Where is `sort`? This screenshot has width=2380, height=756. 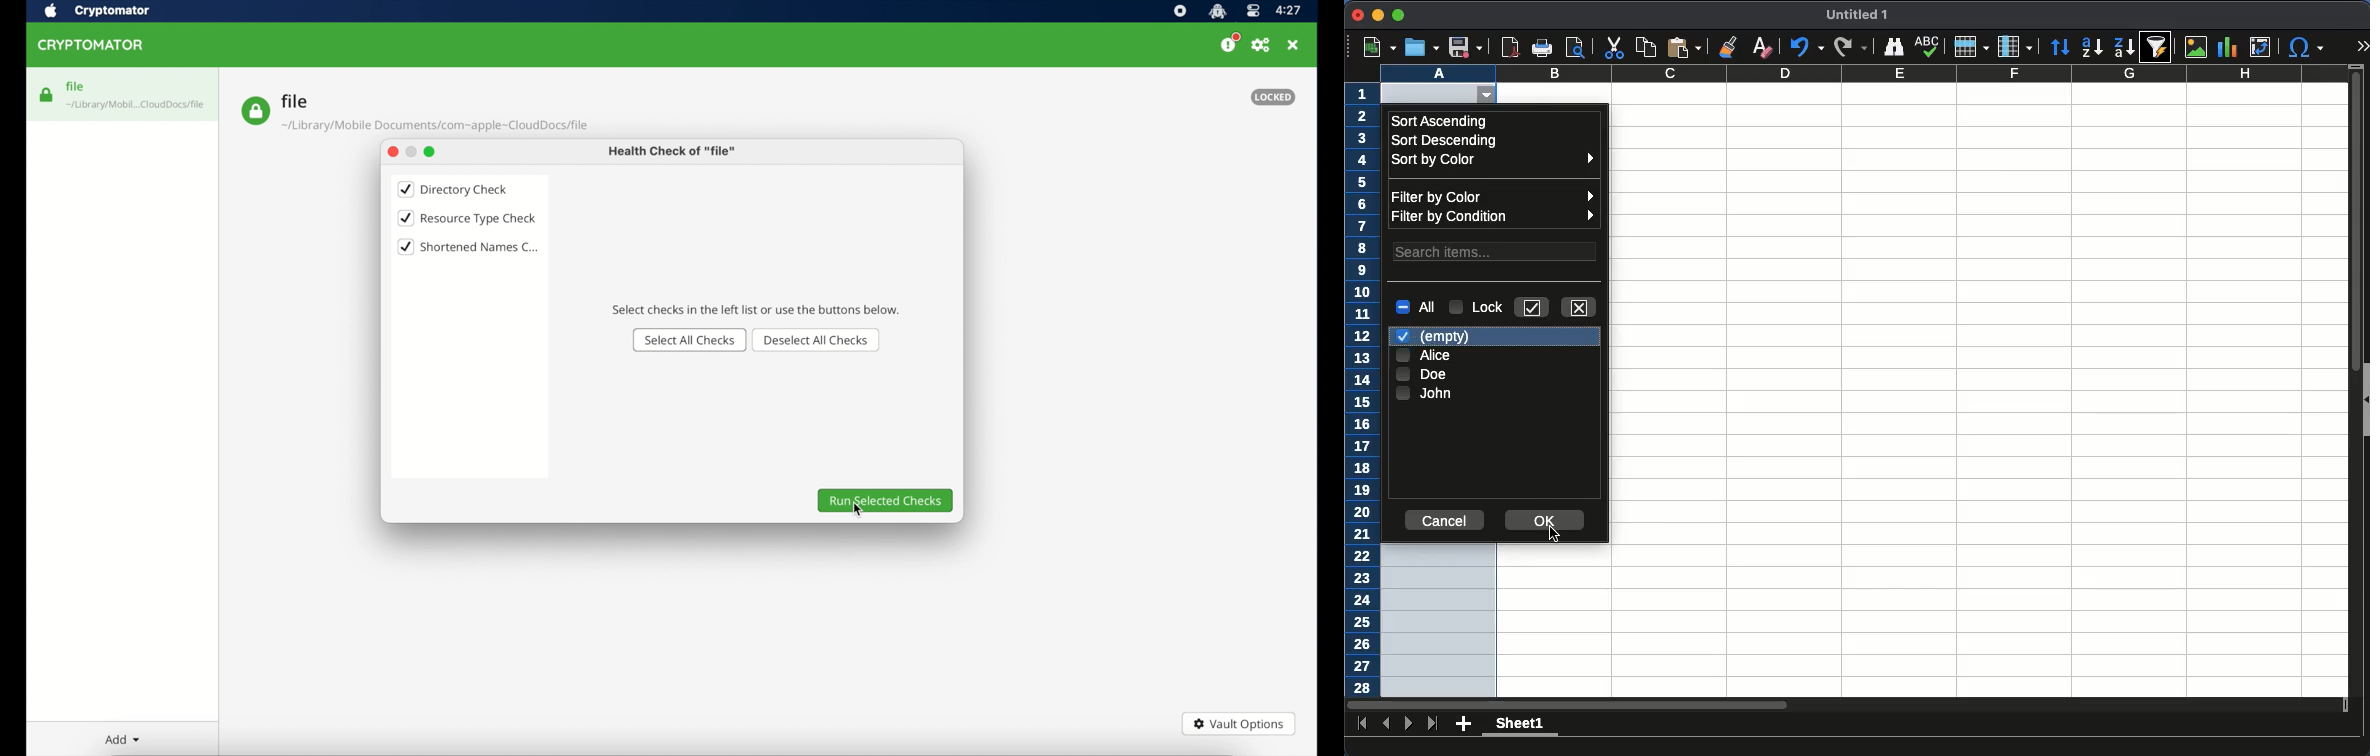
sort is located at coordinates (2062, 47).